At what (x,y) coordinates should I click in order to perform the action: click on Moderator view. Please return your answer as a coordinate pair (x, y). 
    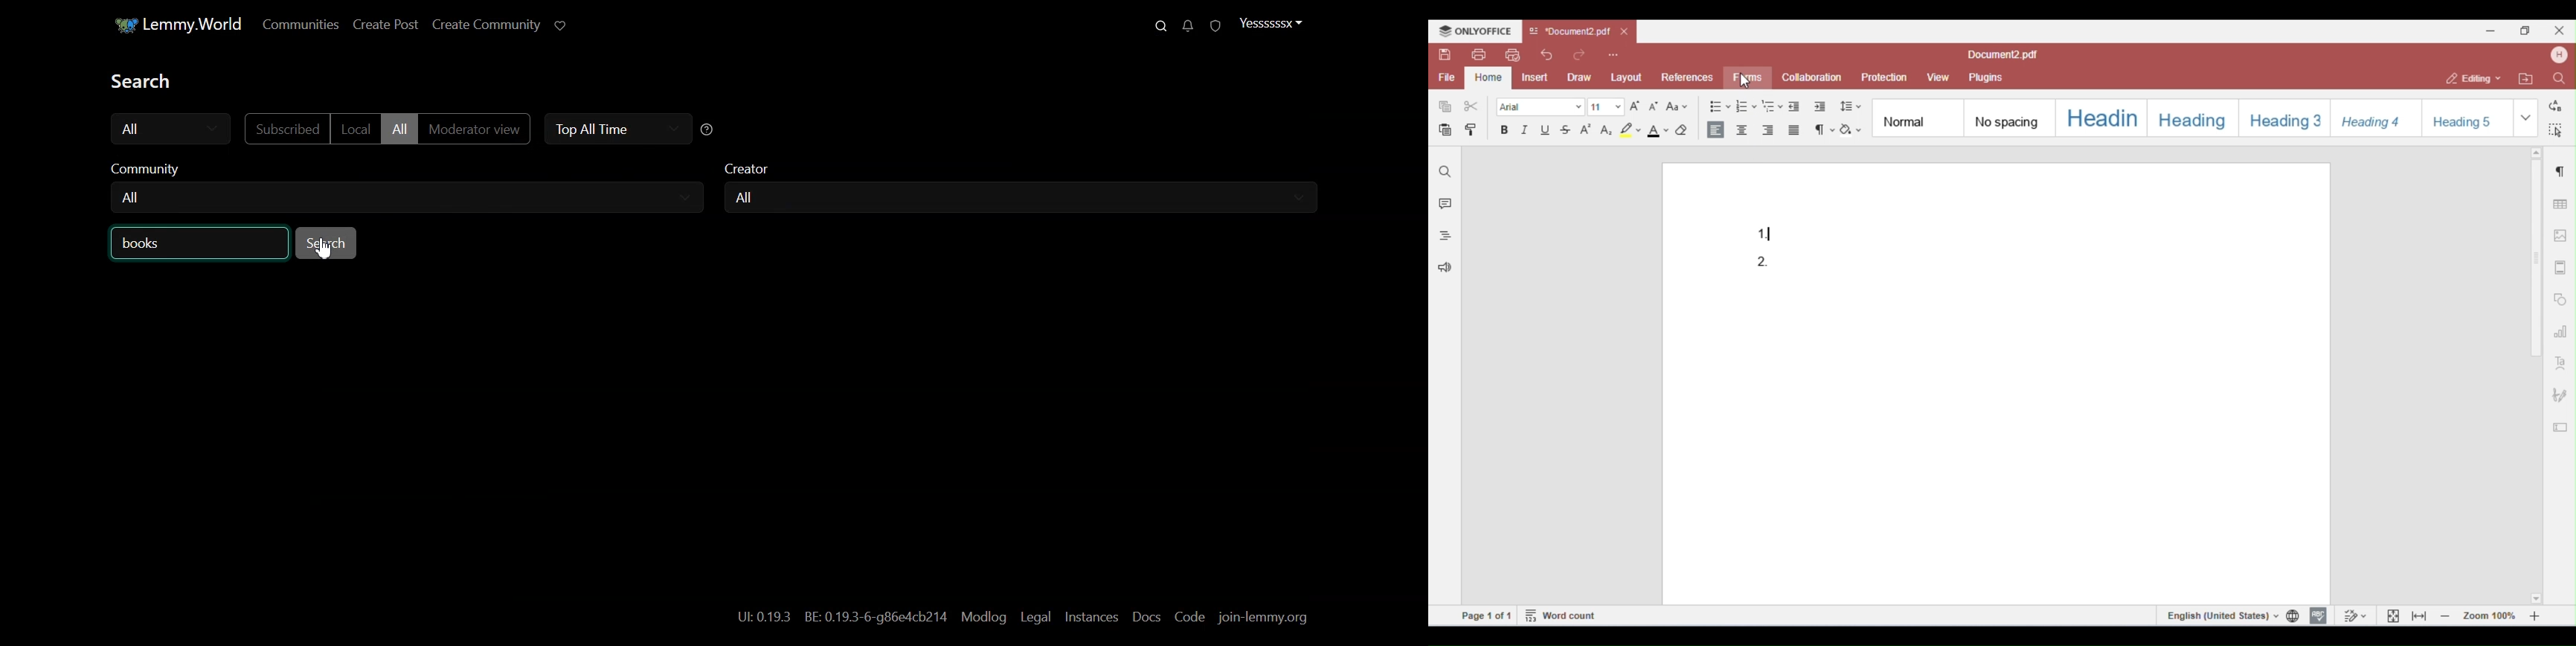
    Looking at the image, I should click on (477, 129).